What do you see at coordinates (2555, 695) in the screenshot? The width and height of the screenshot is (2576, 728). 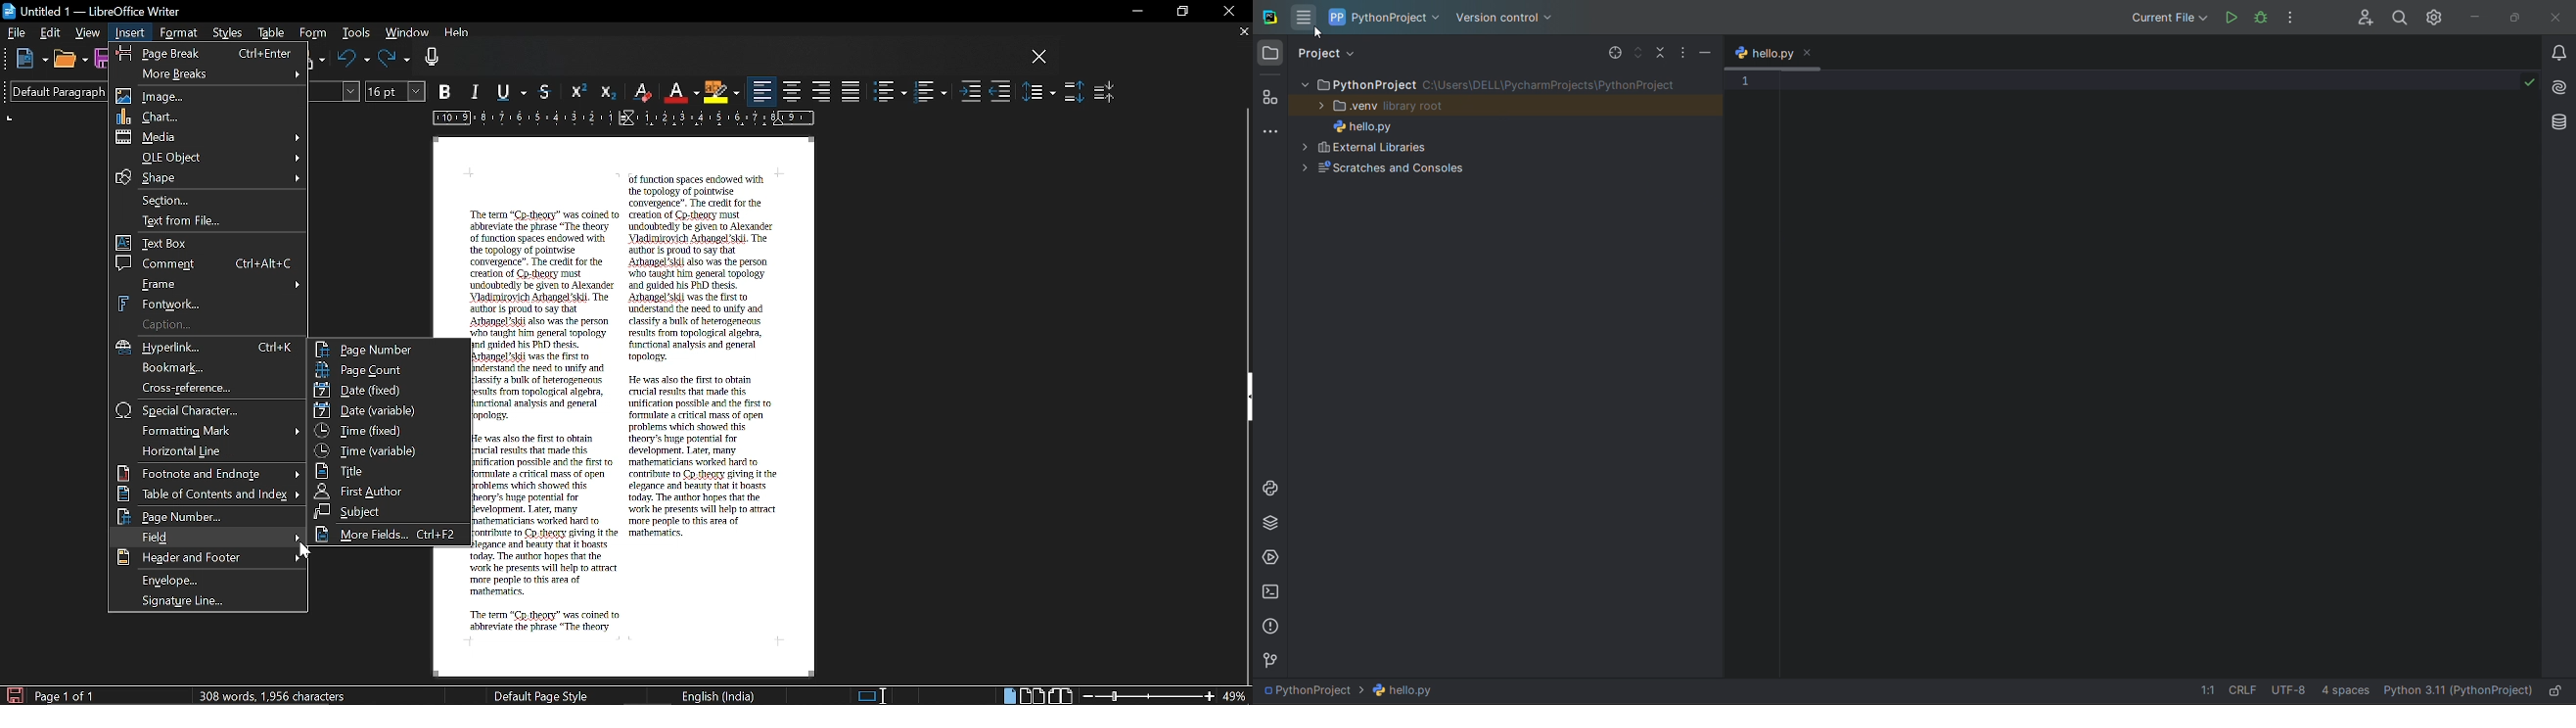 I see `lock` at bounding box center [2555, 695].